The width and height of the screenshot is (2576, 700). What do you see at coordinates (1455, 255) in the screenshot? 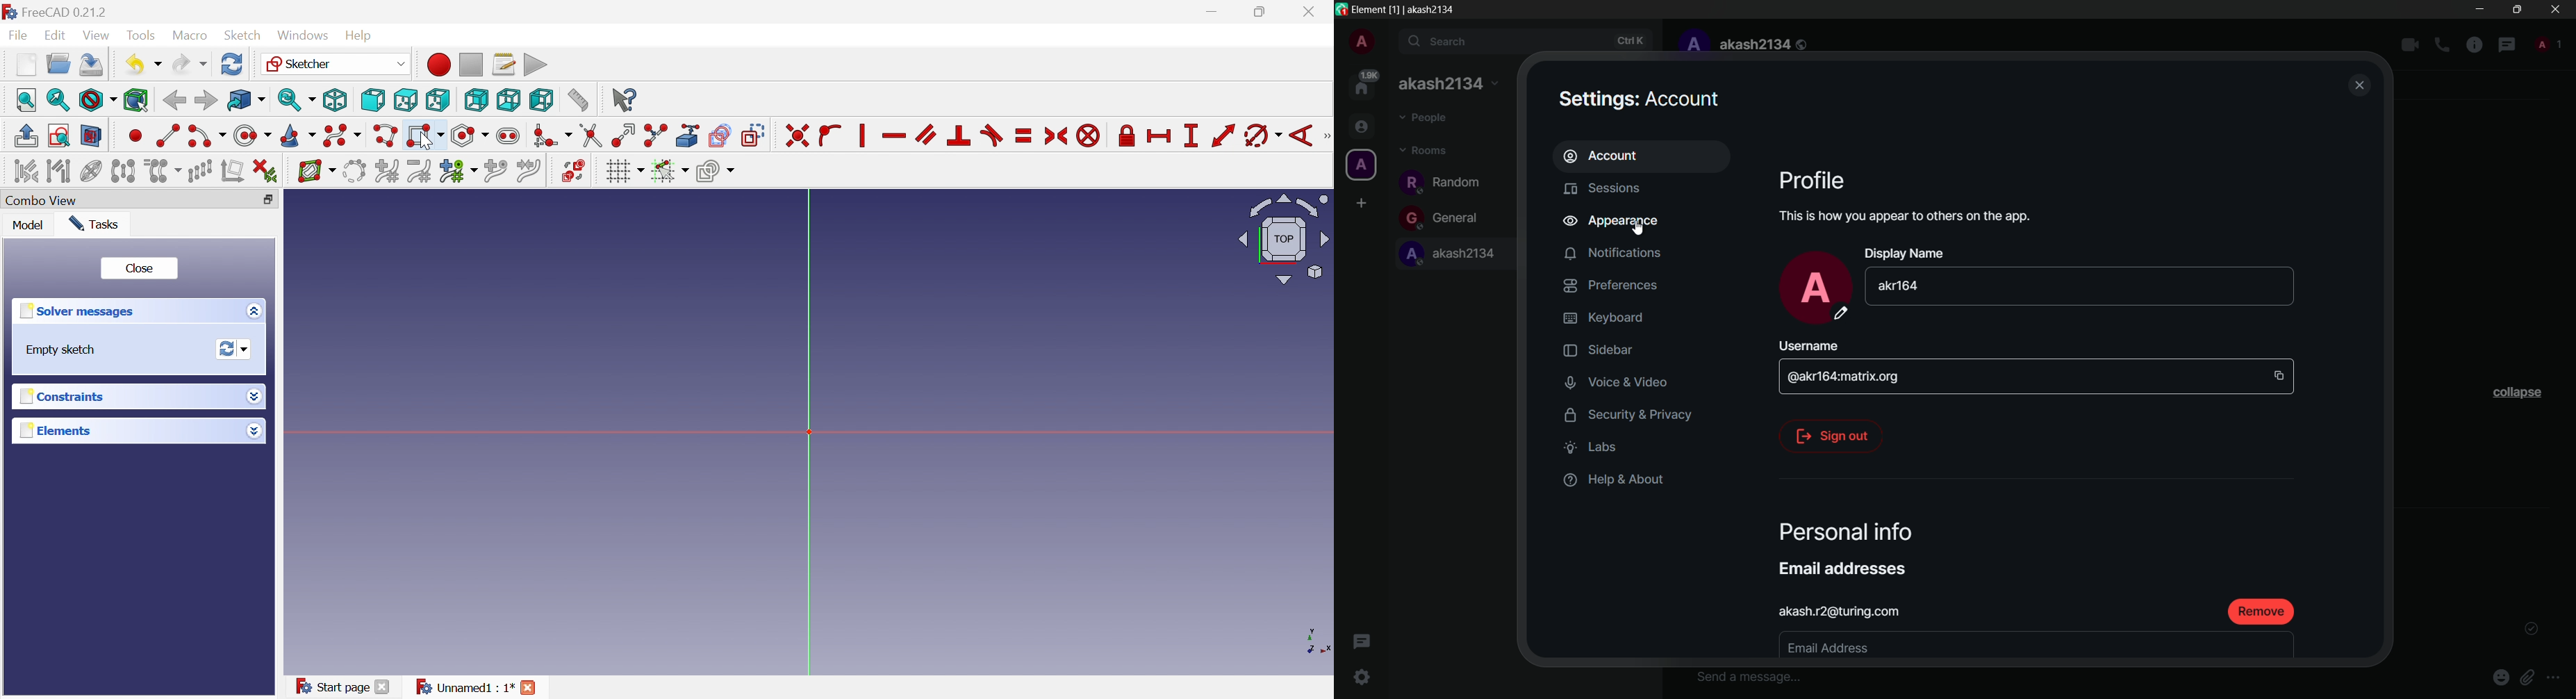
I see `akash2134` at bounding box center [1455, 255].